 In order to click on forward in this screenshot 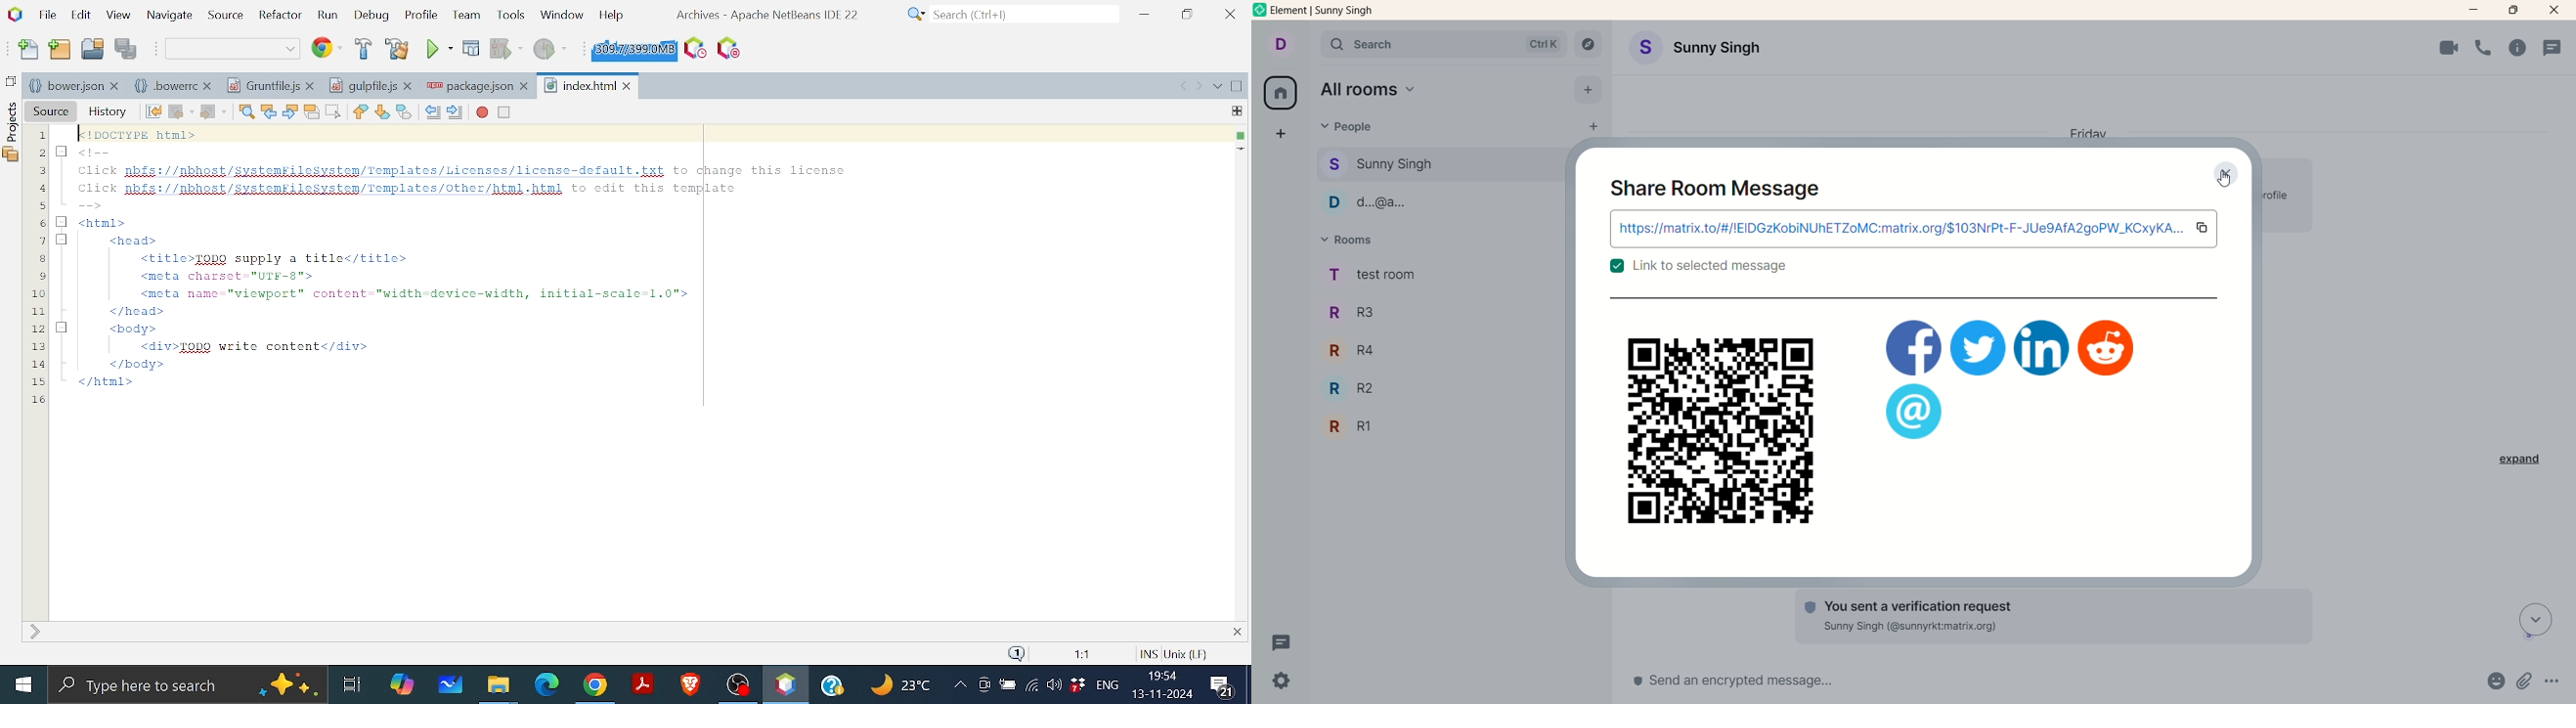, I will do `click(215, 111)`.